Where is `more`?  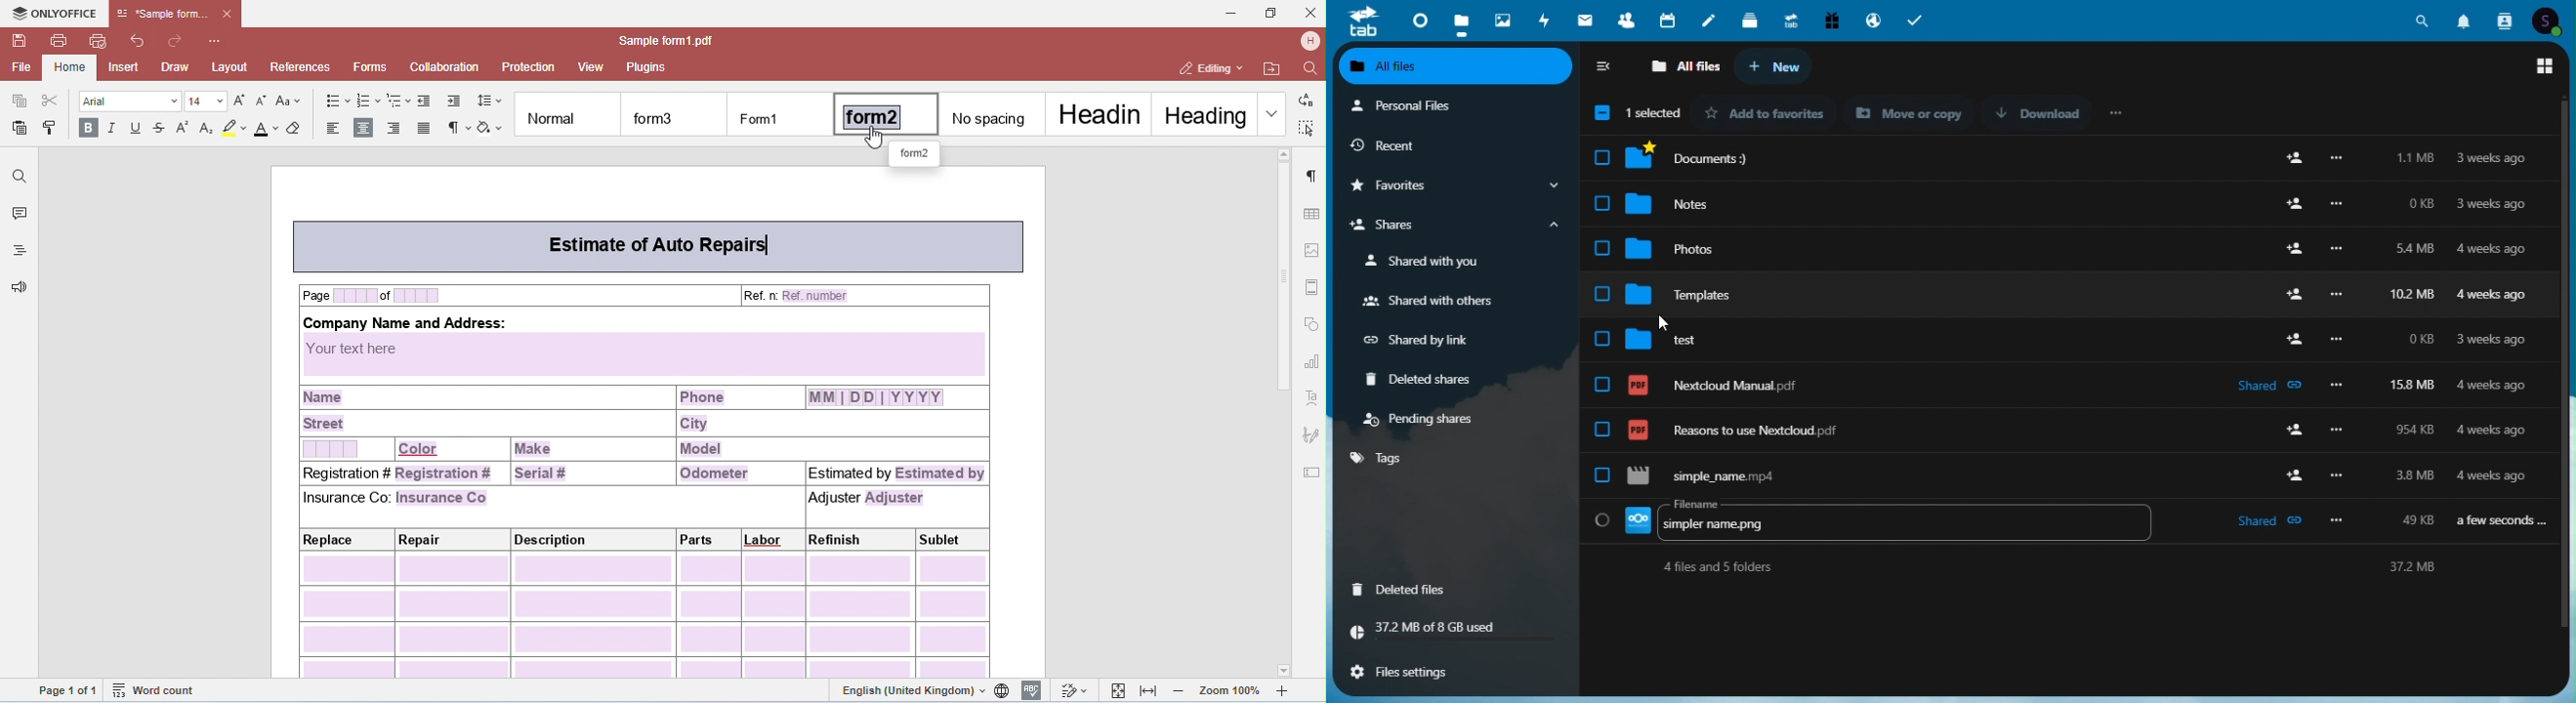
more is located at coordinates (2118, 111).